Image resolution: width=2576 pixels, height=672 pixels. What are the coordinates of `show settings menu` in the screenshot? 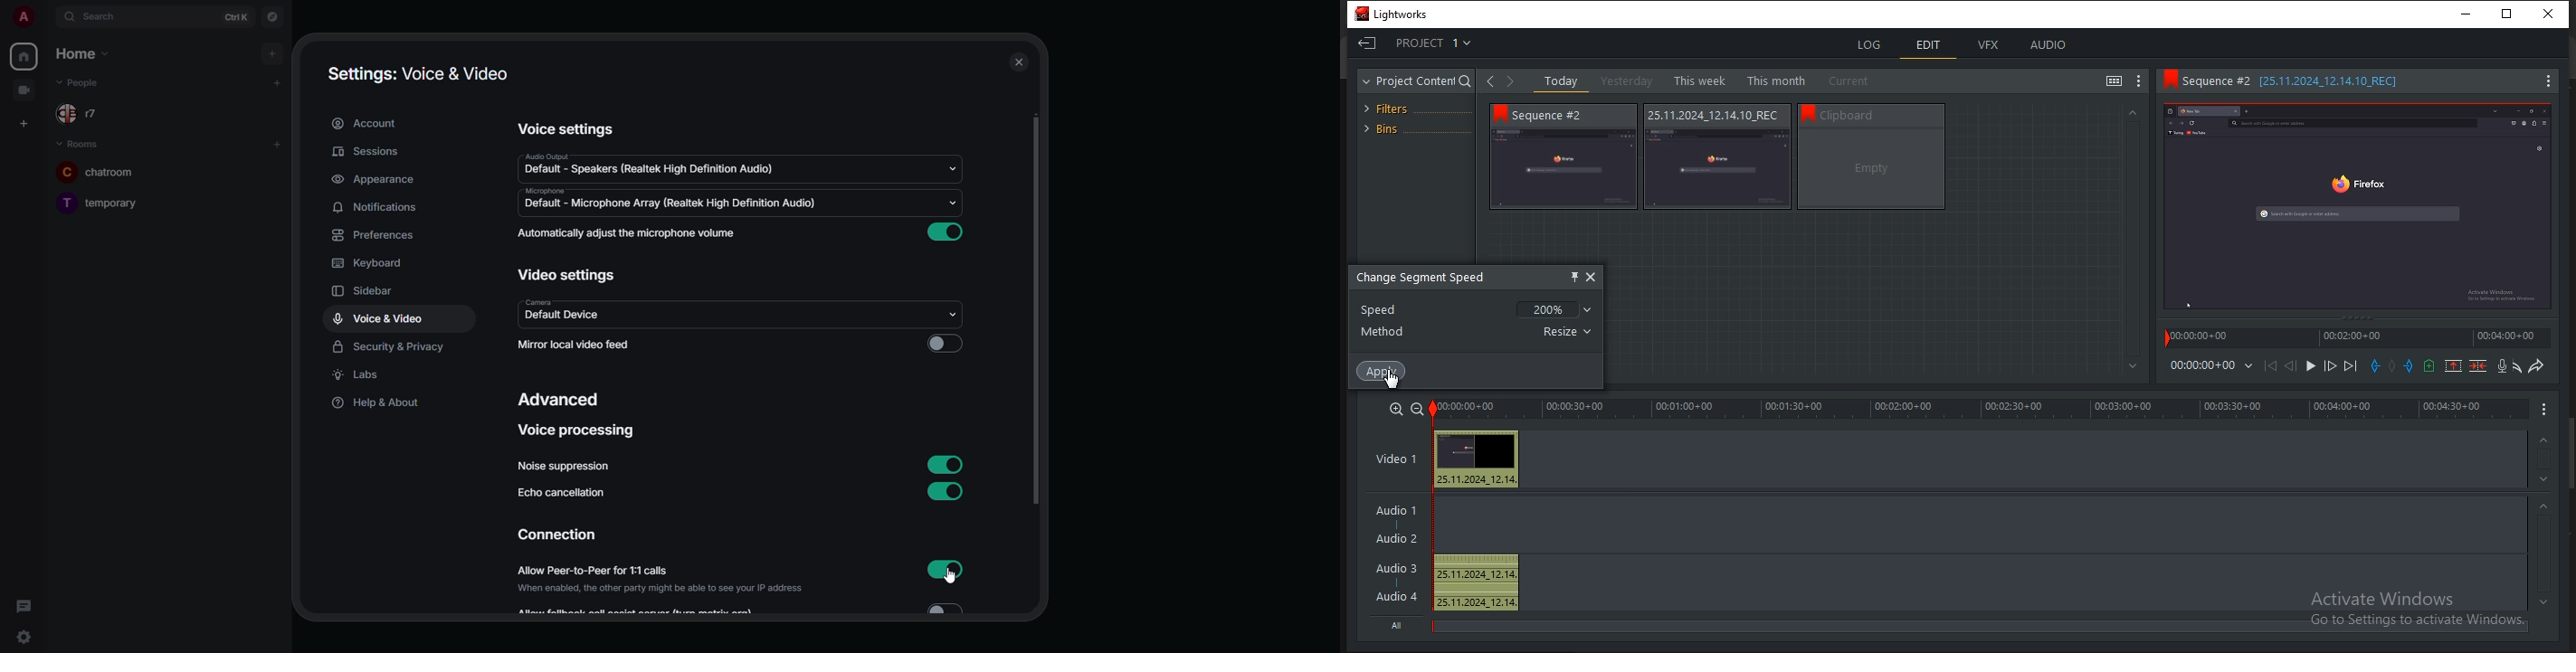 It's located at (2139, 81).